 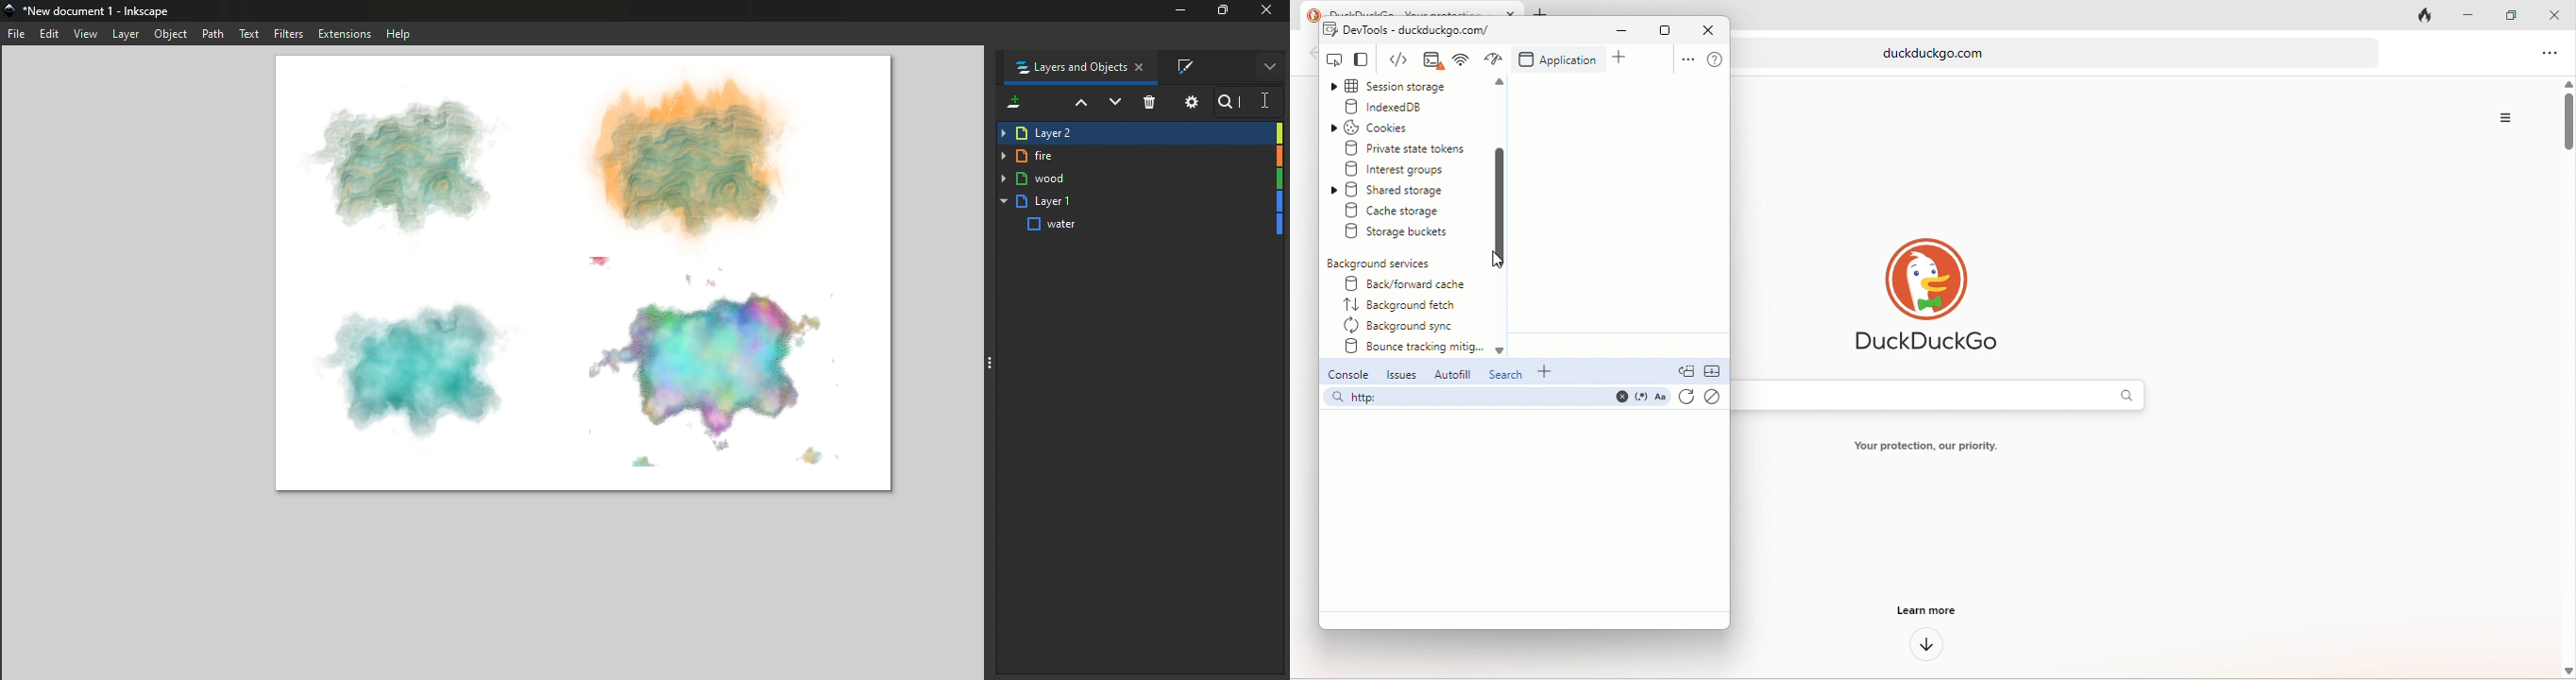 What do you see at coordinates (1139, 178) in the screenshot?
I see `wood Layer` at bounding box center [1139, 178].